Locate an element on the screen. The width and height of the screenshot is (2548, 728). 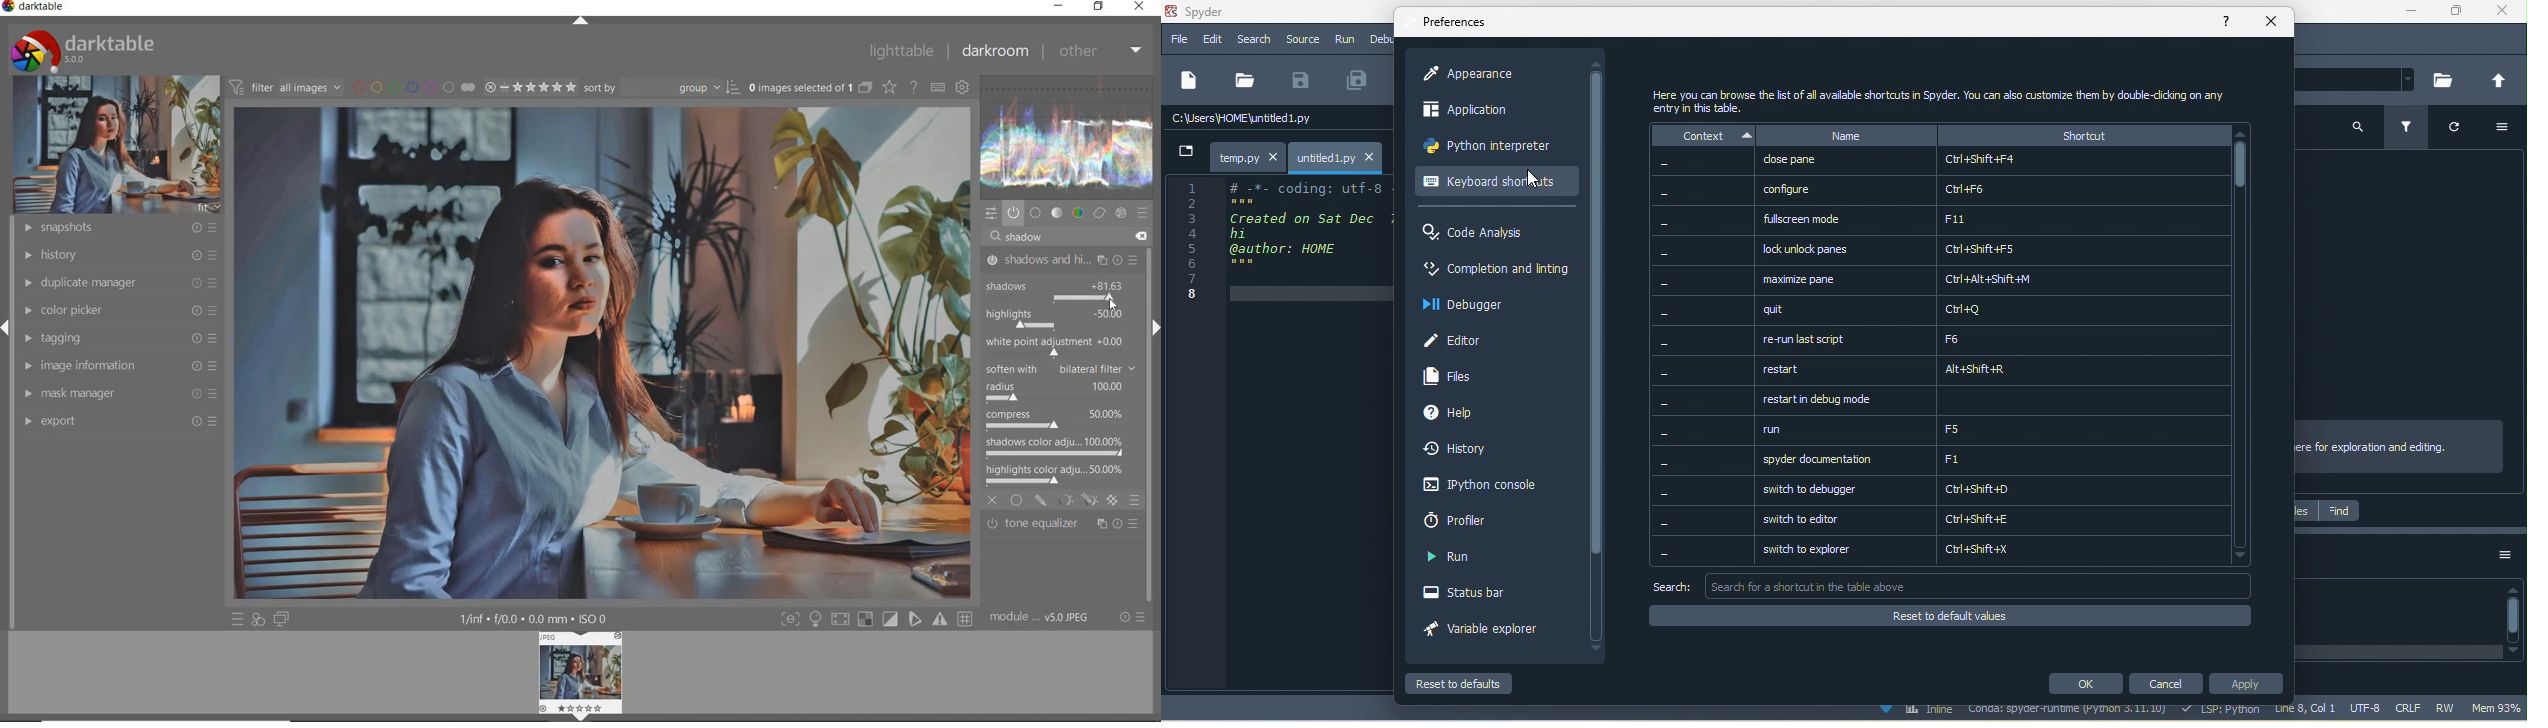
configure is located at coordinates (1988, 188).